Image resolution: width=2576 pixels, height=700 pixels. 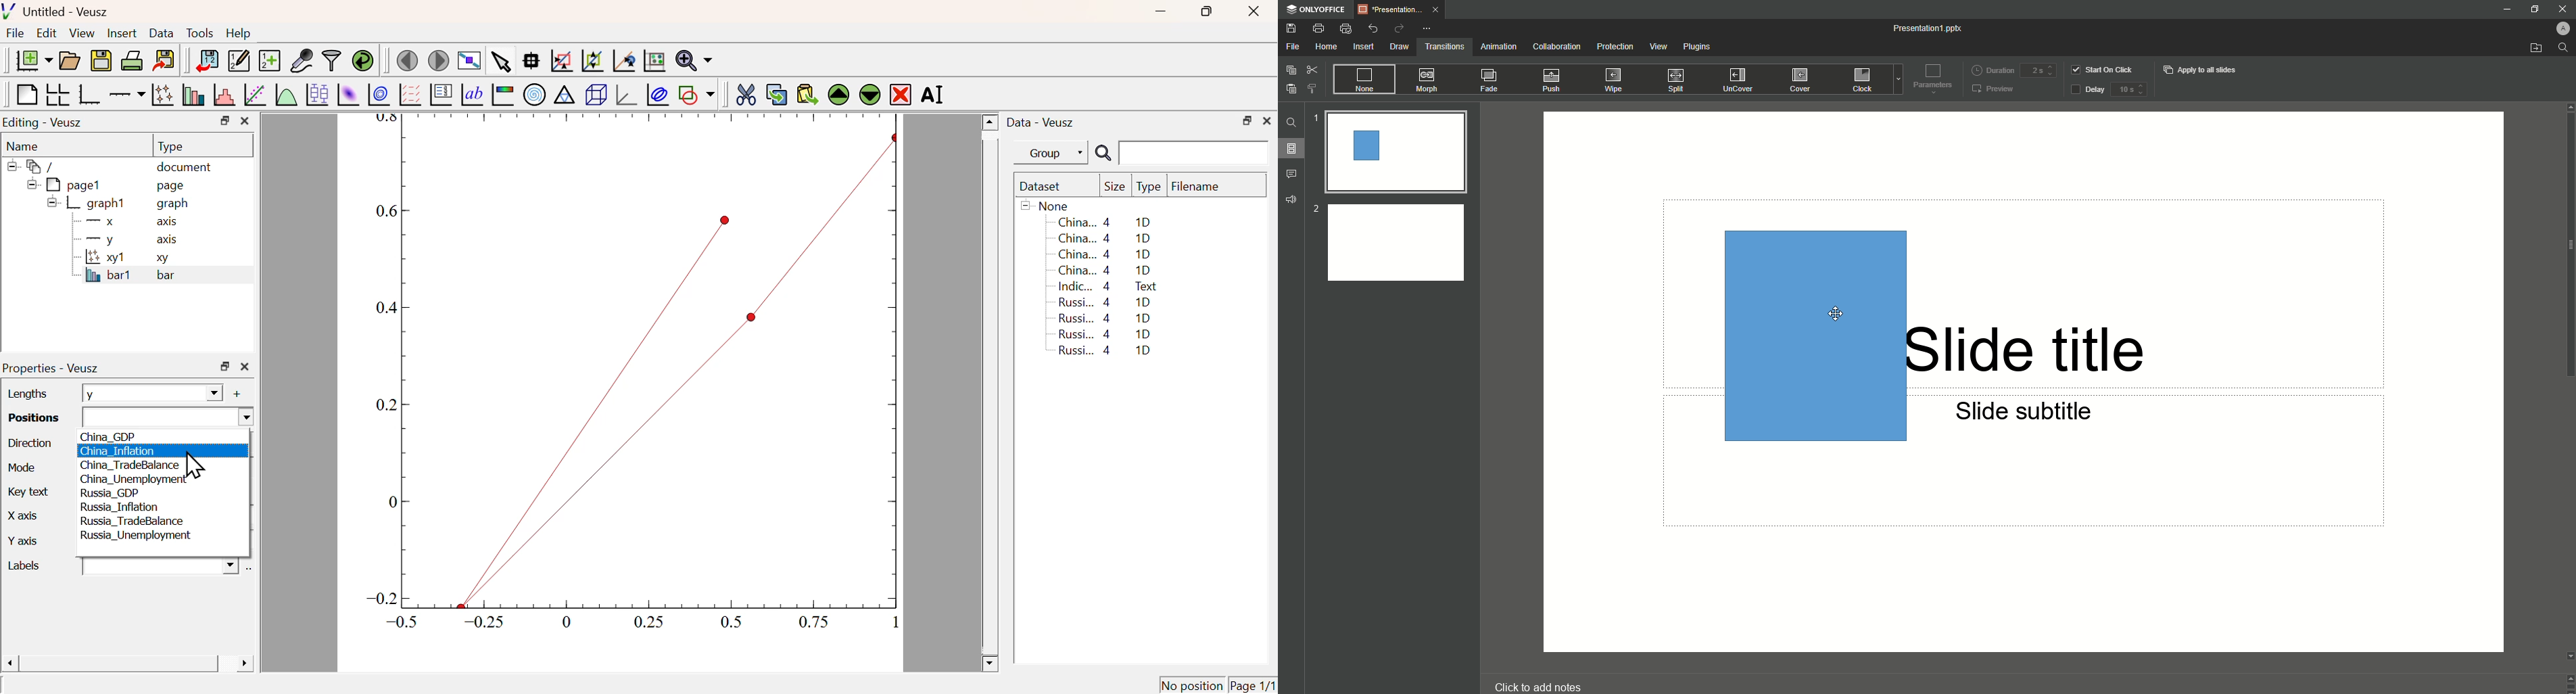 I want to click on Plot a function, so click(x=284, y=95).